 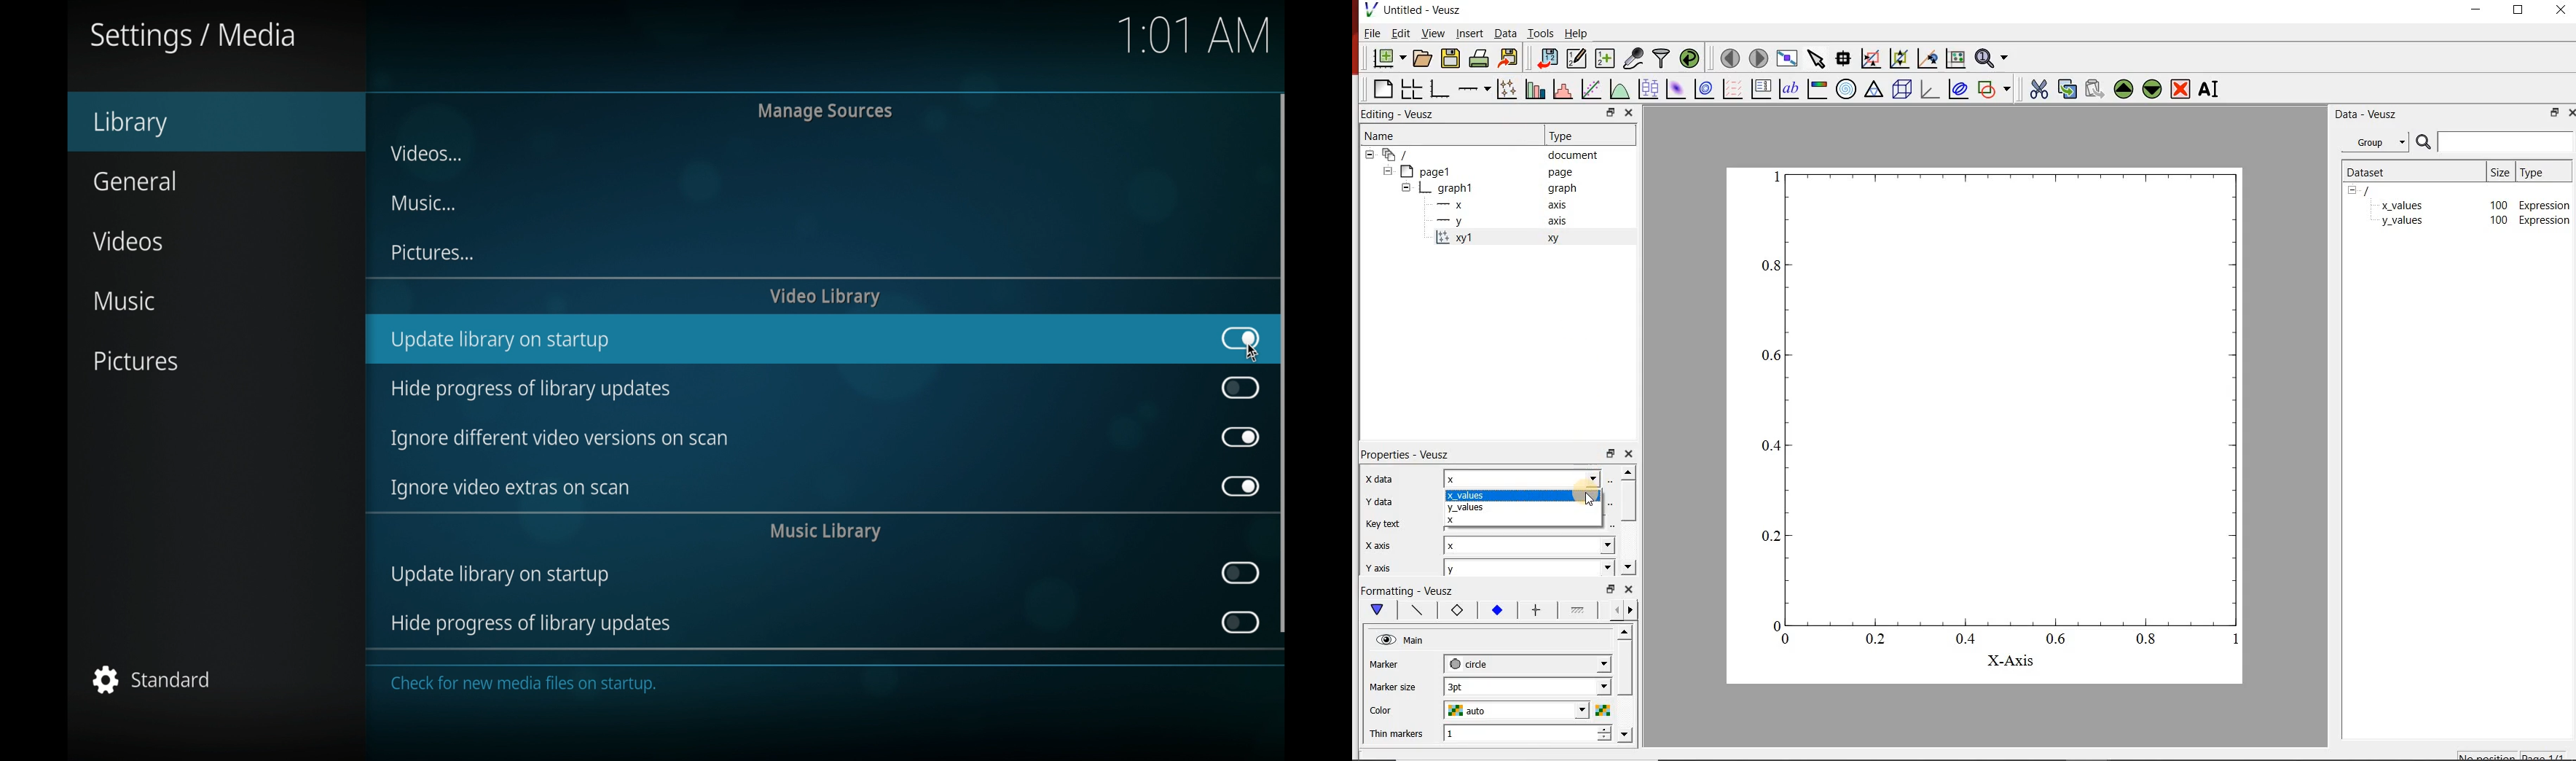 I want to click on rename the selected widget, so click(x=2210, y=91).